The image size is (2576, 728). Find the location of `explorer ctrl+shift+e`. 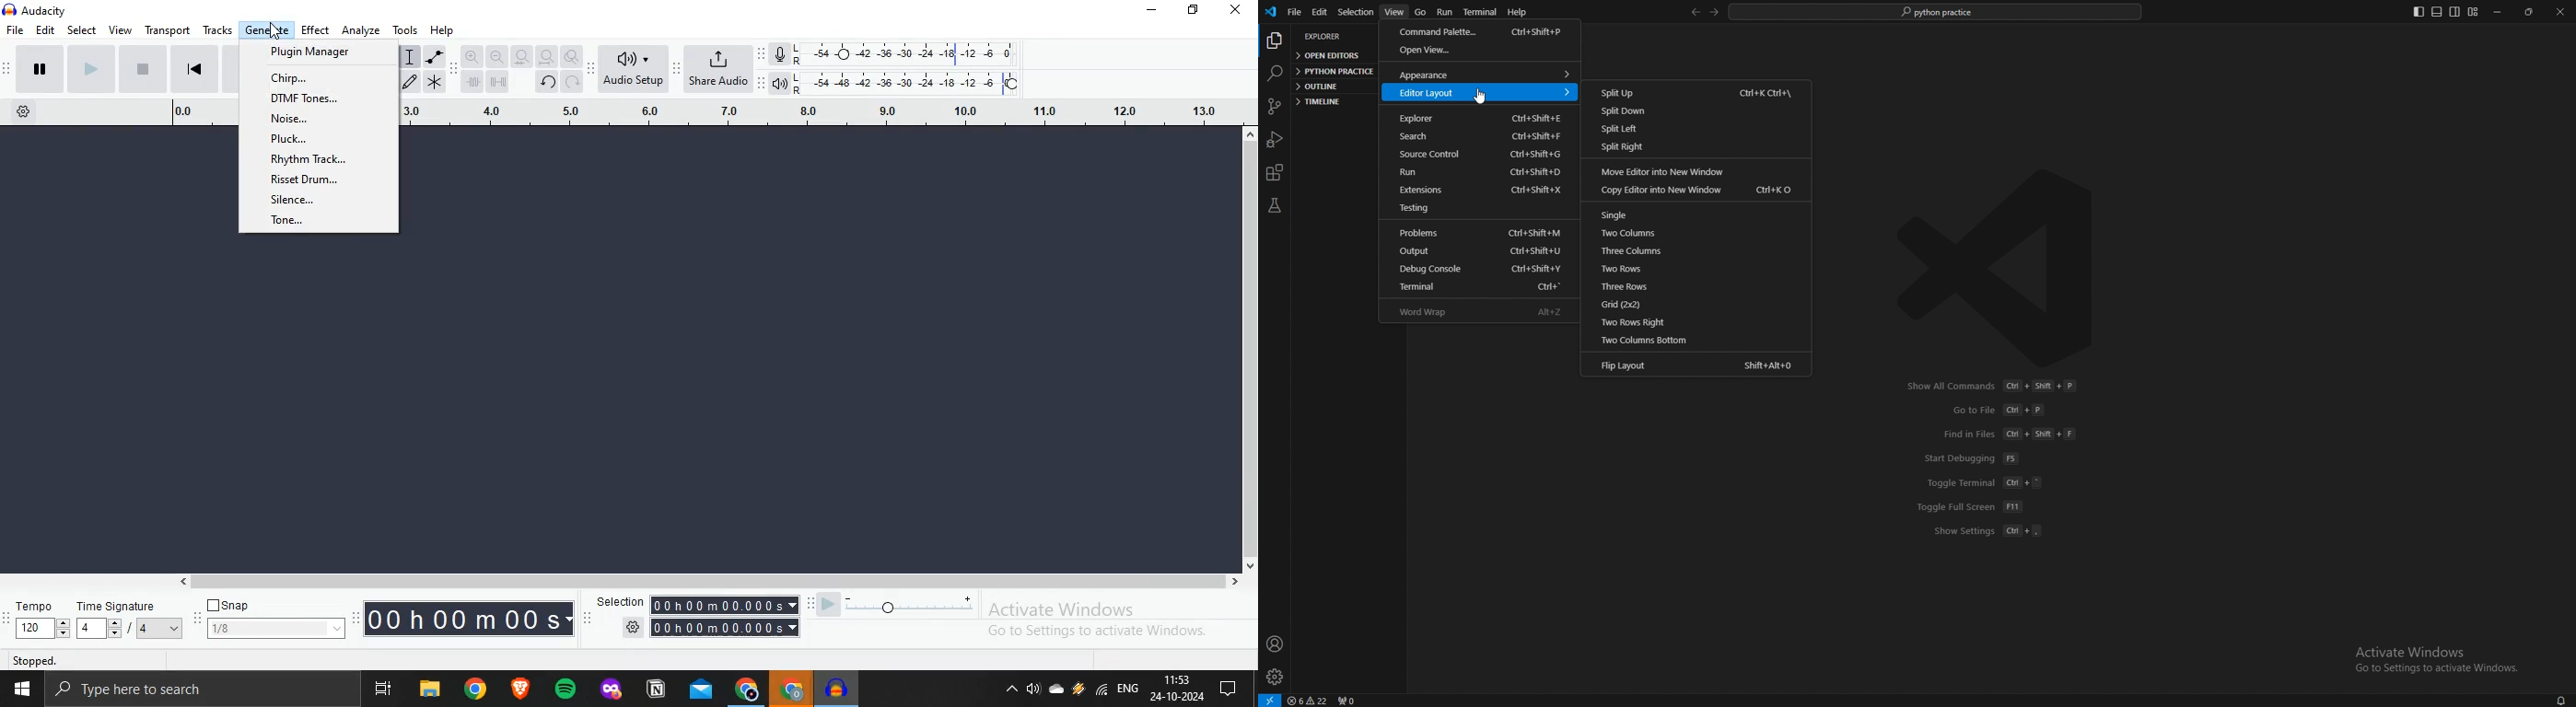

explorer ctrl+shift+e is located at coordinates (1478, 117).